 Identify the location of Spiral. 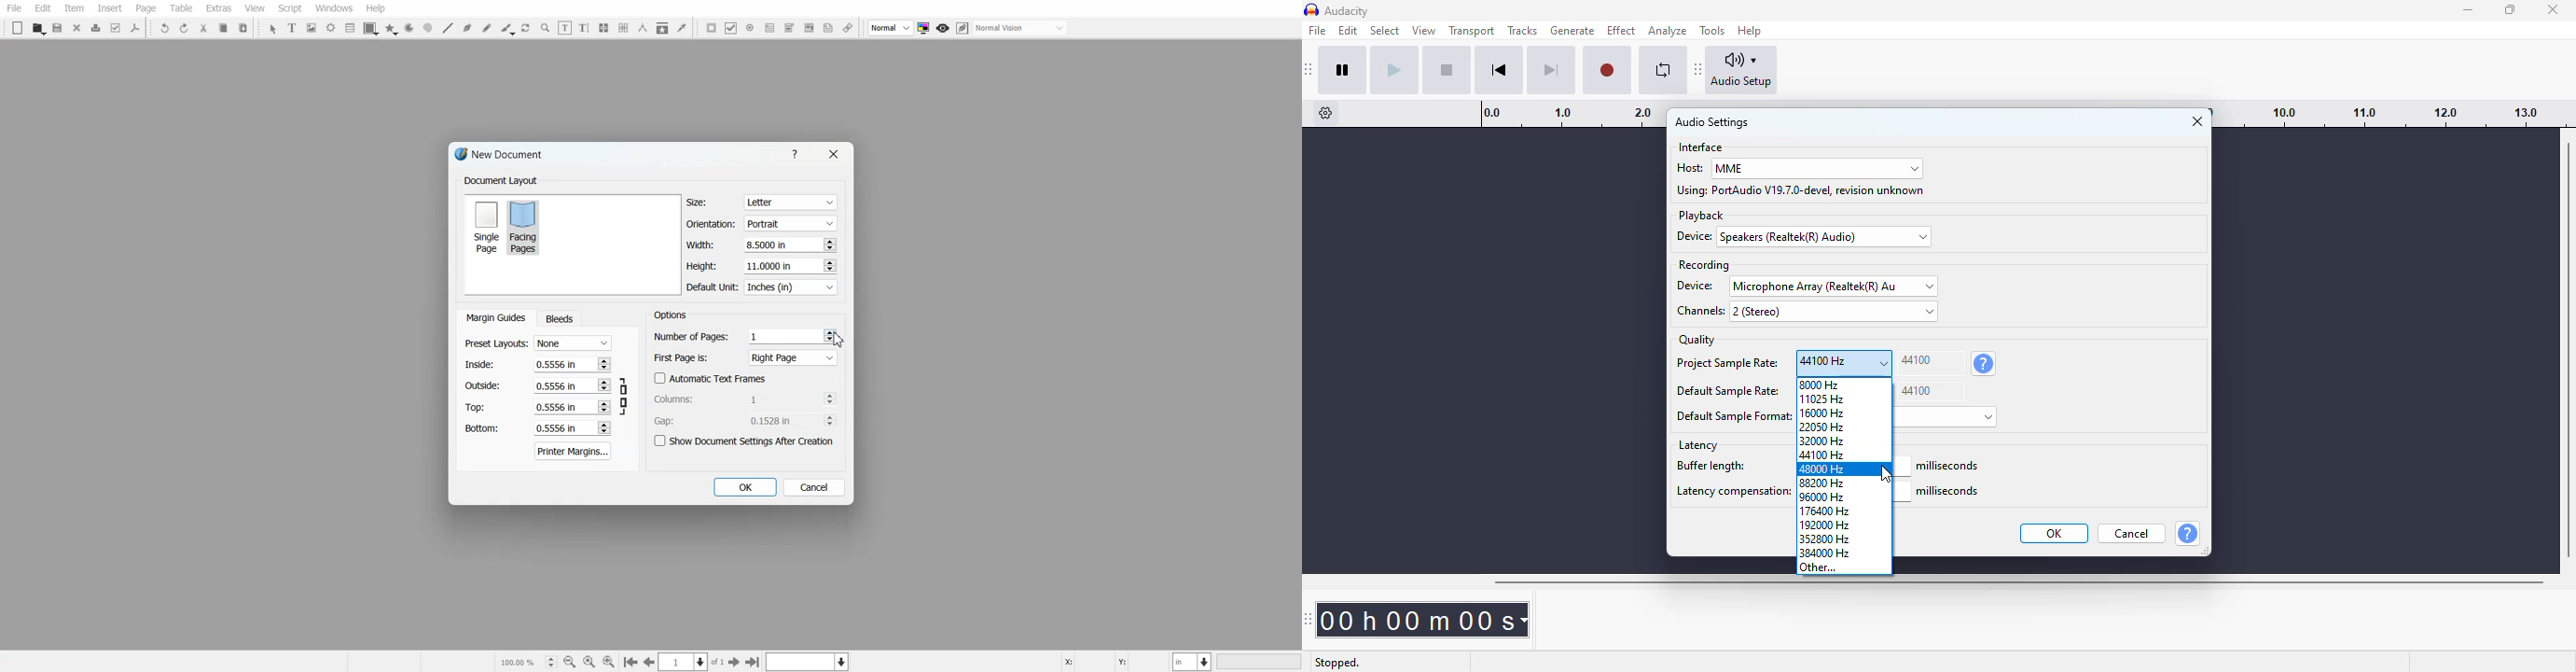
(427, 28).